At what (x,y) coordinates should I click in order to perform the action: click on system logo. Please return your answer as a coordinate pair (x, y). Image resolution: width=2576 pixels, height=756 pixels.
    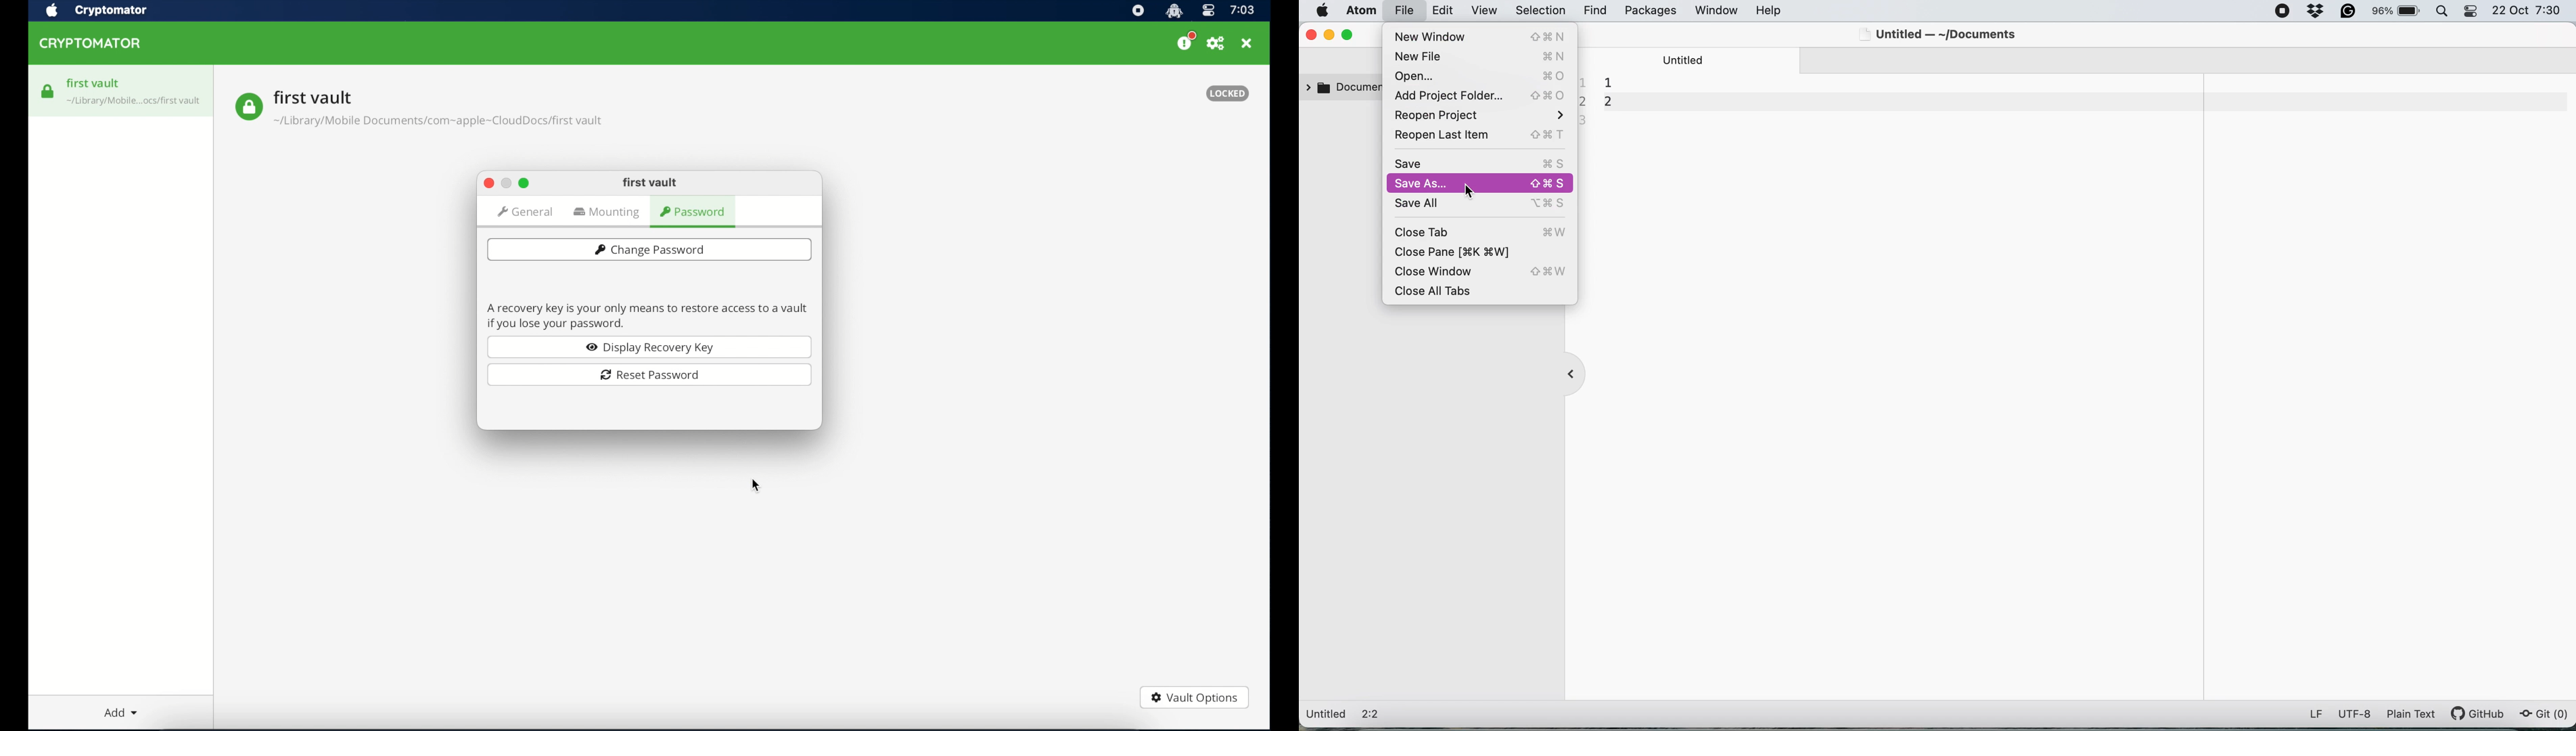
    Looking at the image, I should click on (1322, 12).